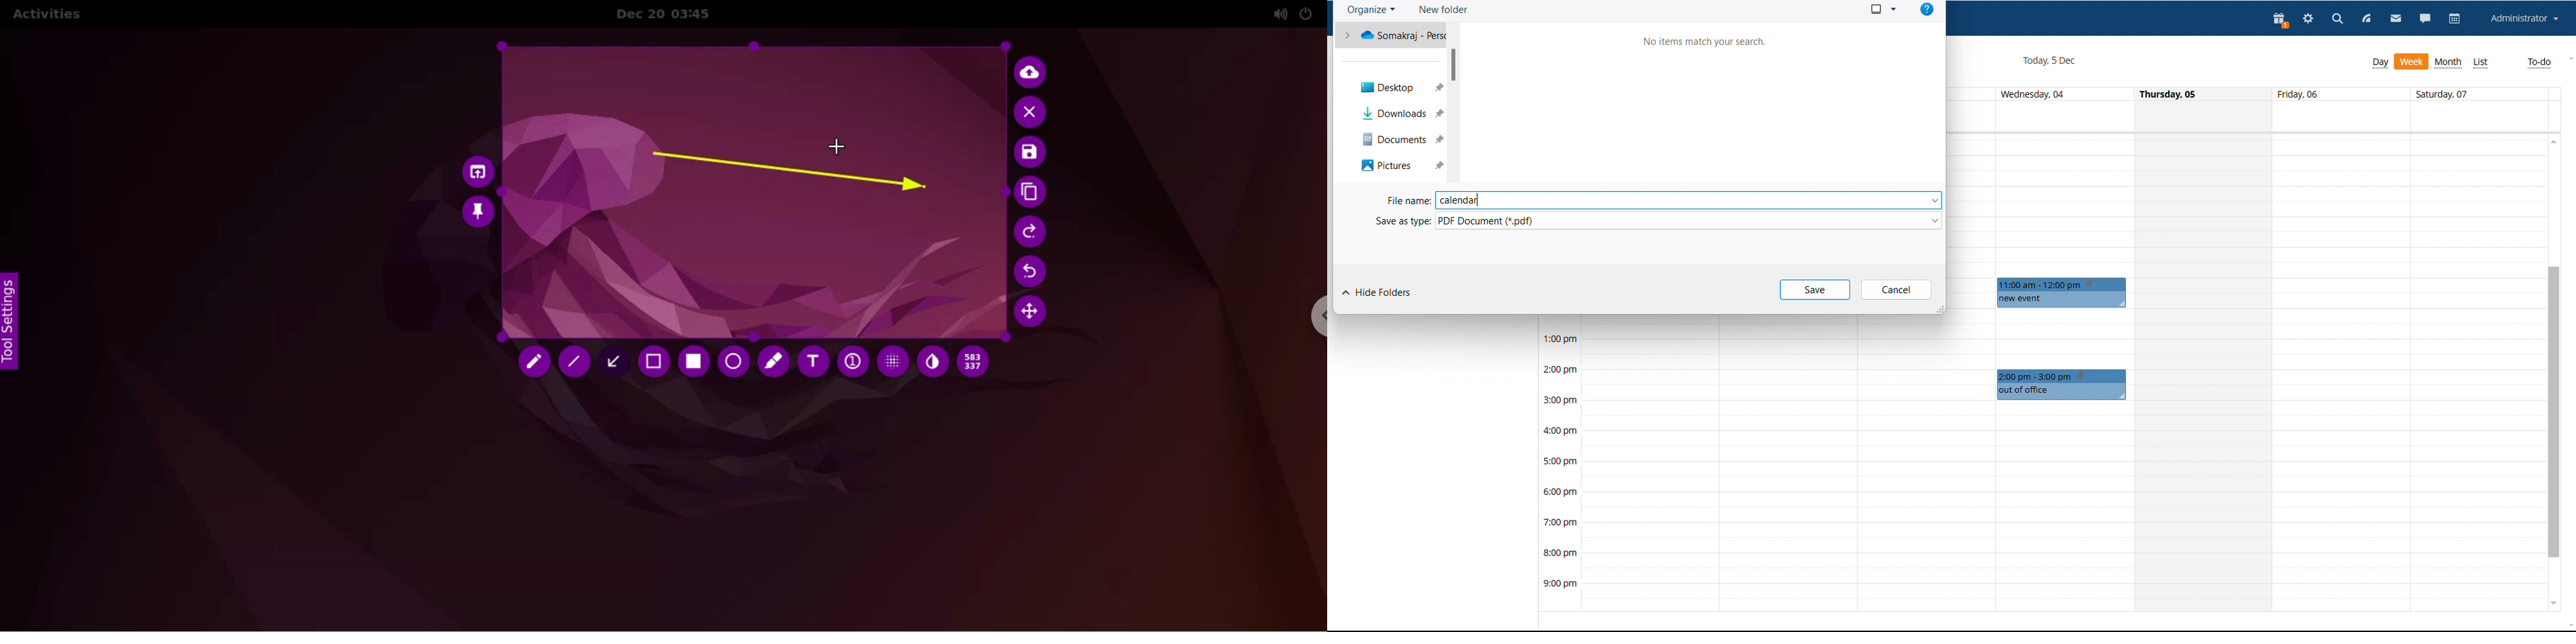 This screenshot has width=2576, height=644. What do you see at coordinates (474, 168) in the screenshot?
I see `choose app to open screenshot` at bounding box center [474, 168].